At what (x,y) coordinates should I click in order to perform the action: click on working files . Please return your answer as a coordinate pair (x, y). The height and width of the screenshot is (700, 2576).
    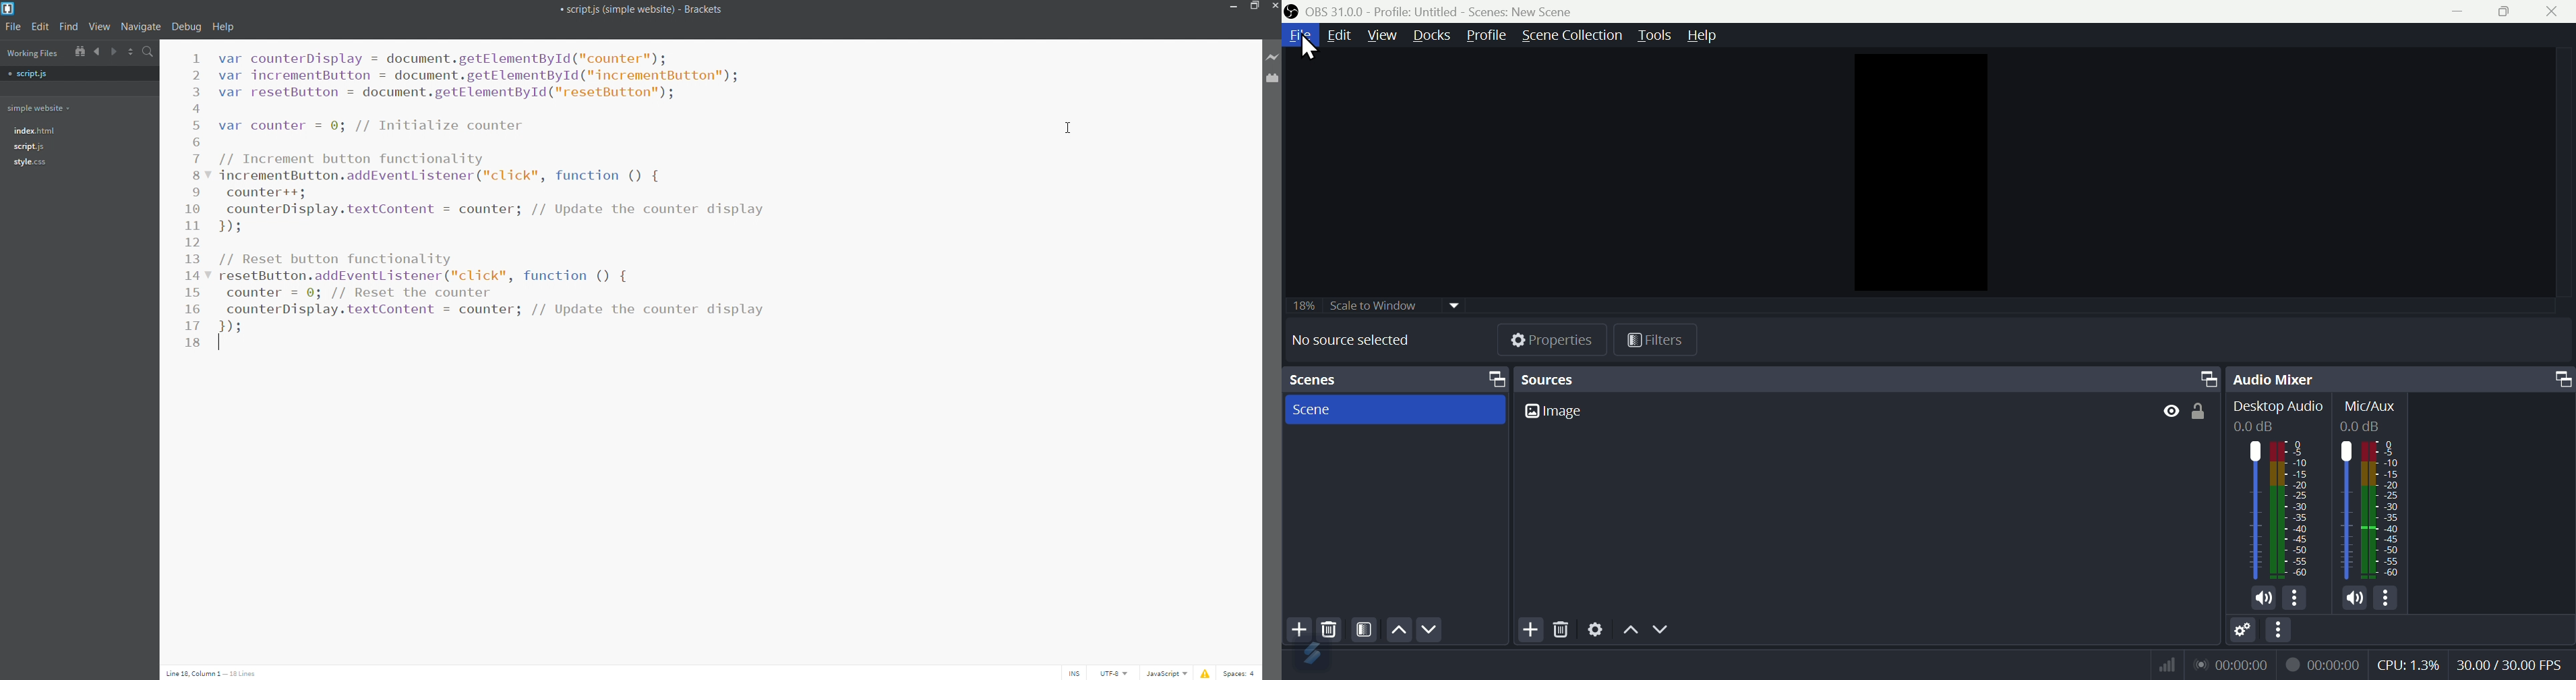
    Looking at the image, I should click on (32, 53).